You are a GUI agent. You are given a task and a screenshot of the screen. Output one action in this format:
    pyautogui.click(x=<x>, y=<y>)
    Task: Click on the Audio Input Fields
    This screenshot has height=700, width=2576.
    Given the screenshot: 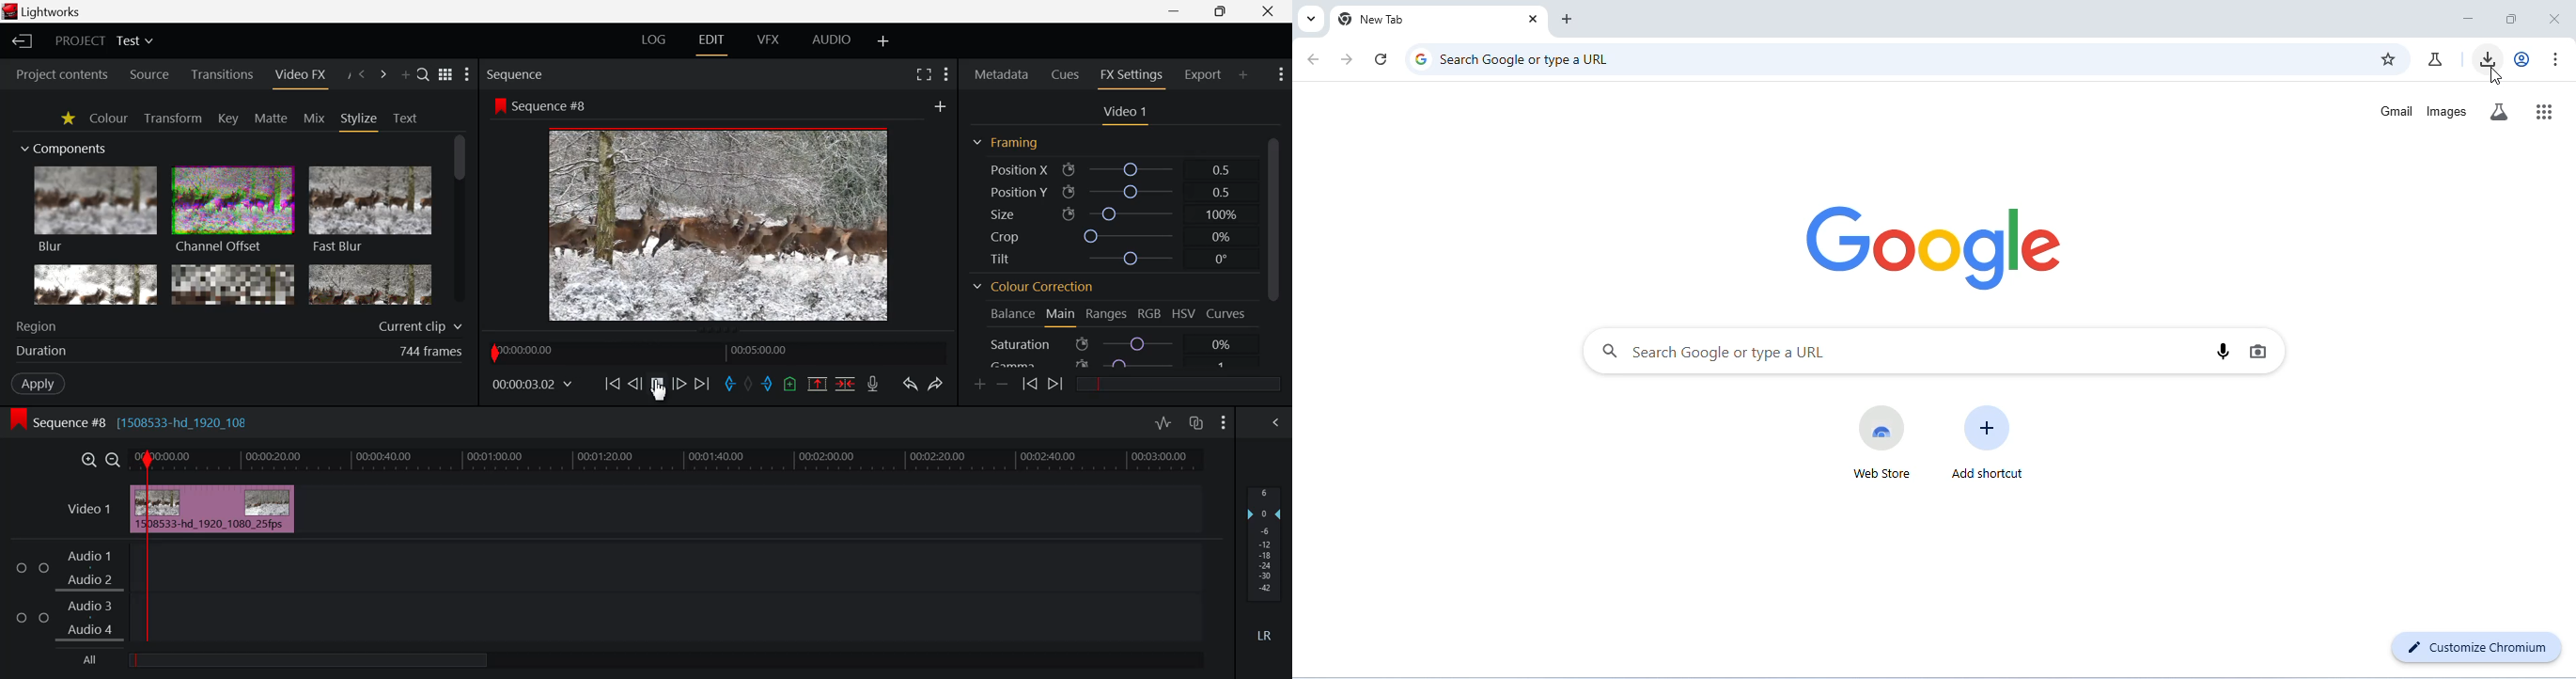 What is the action you would take?
    pyautogui.click(x=601, y=594)
    